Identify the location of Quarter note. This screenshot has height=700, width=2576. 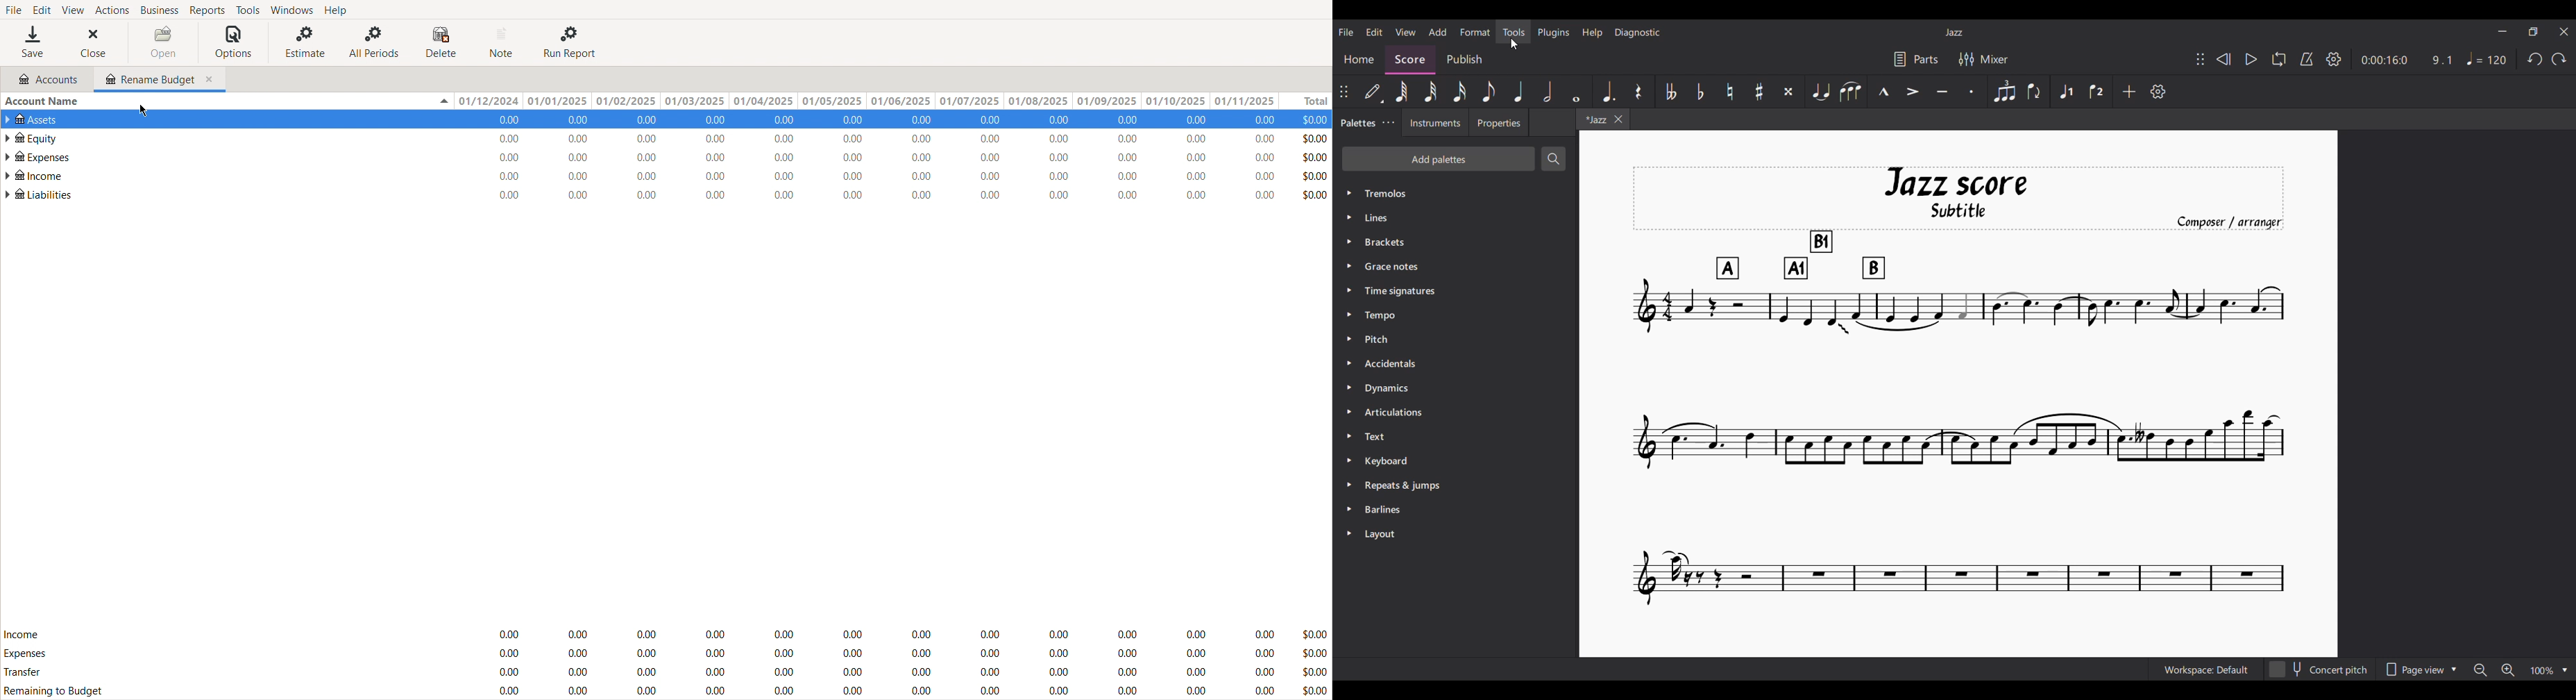
(1519, 92).